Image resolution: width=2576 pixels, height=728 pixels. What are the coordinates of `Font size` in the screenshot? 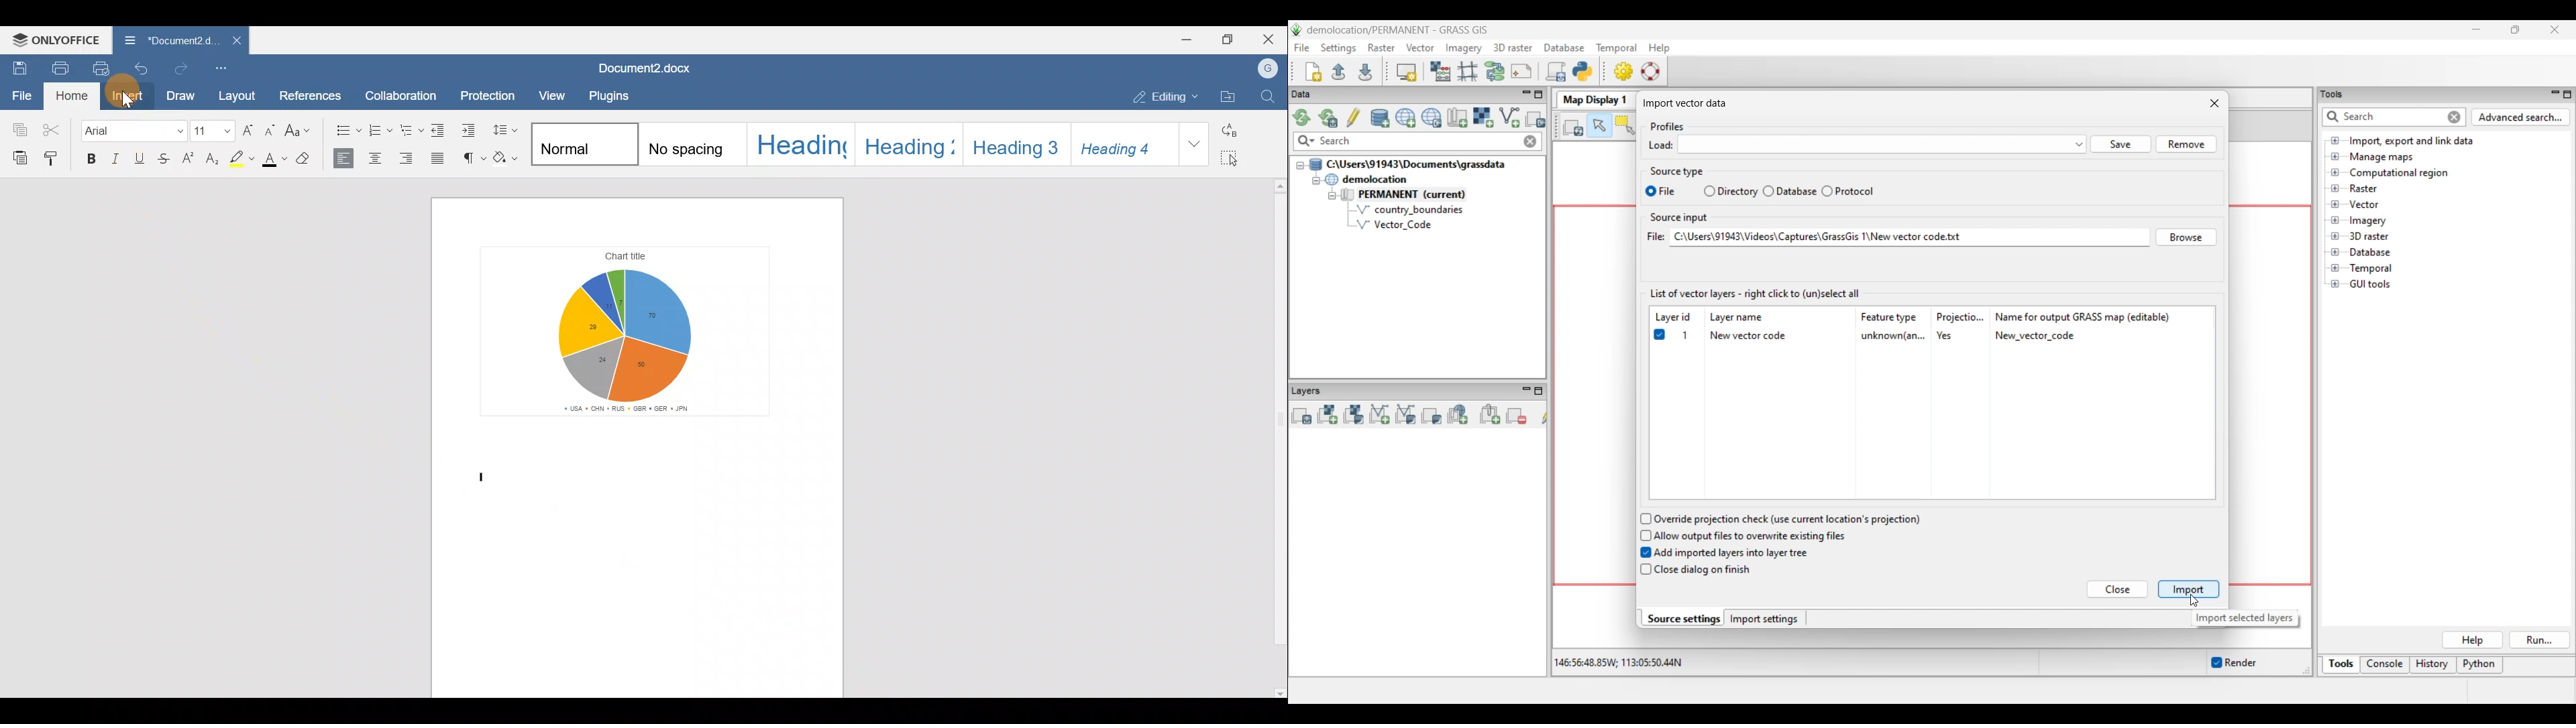 It's located at (213, 132).